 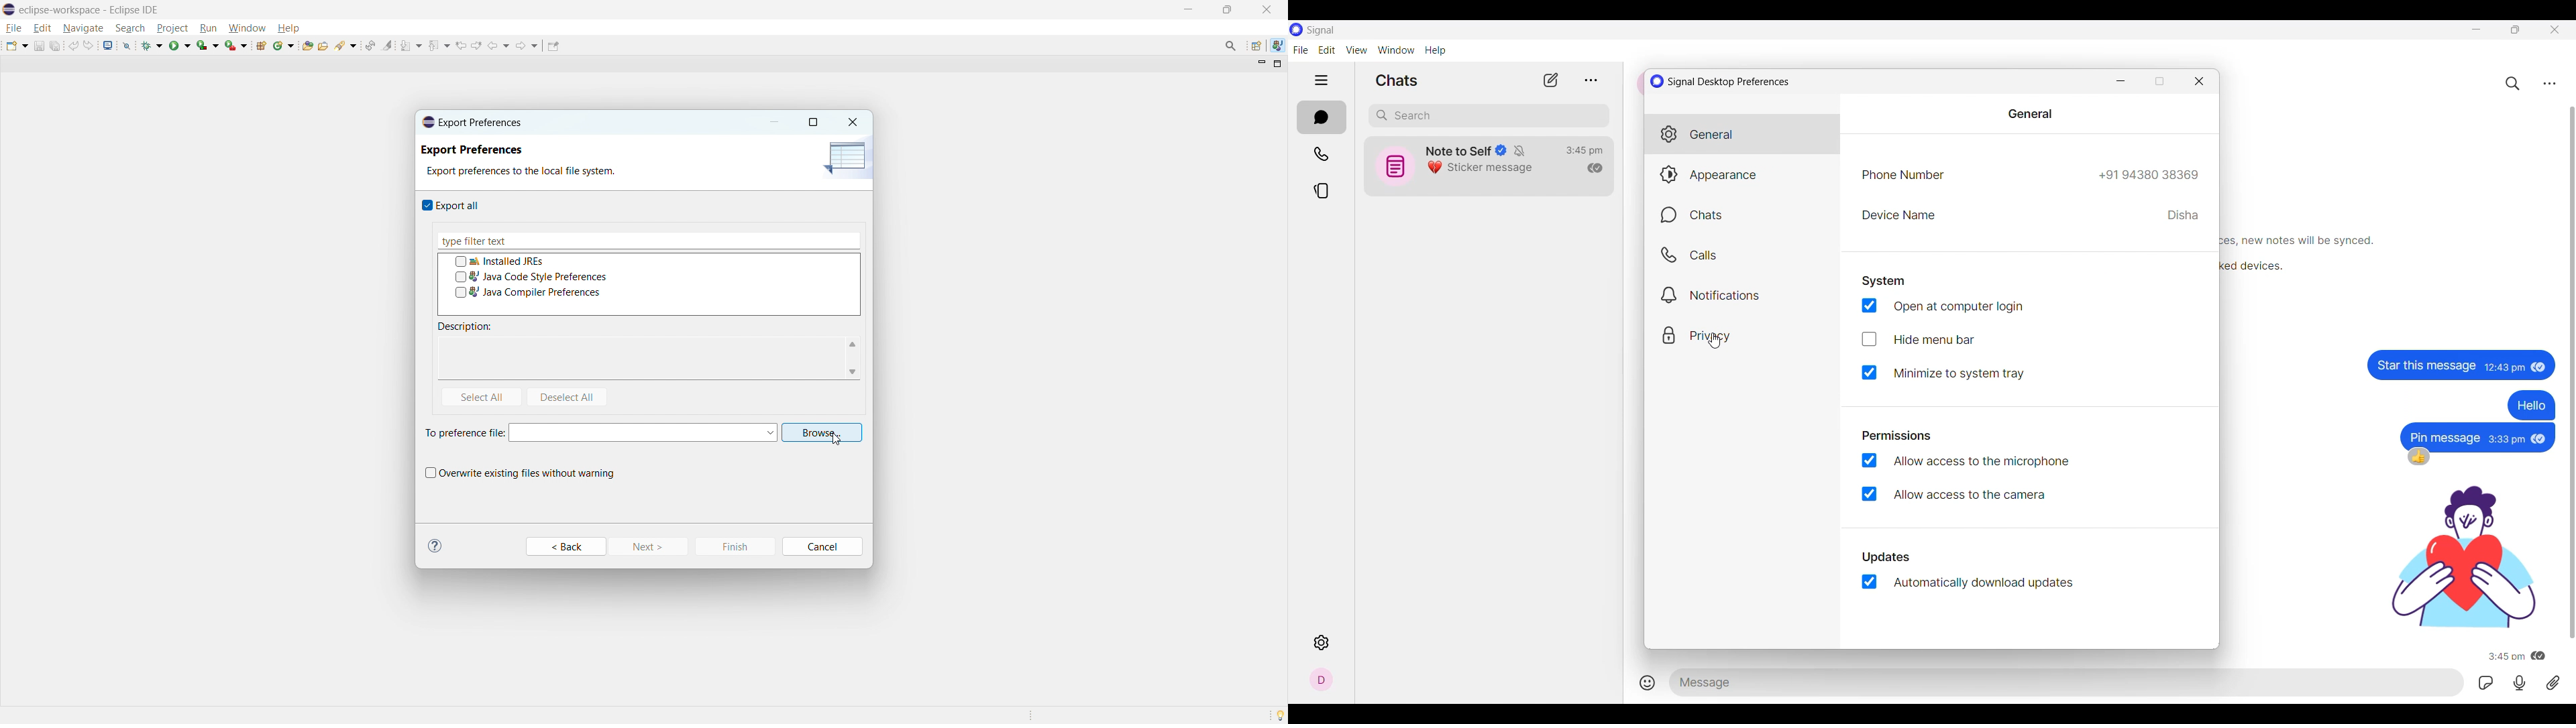 I want to click on Close window, so click(x=2199, y=81).